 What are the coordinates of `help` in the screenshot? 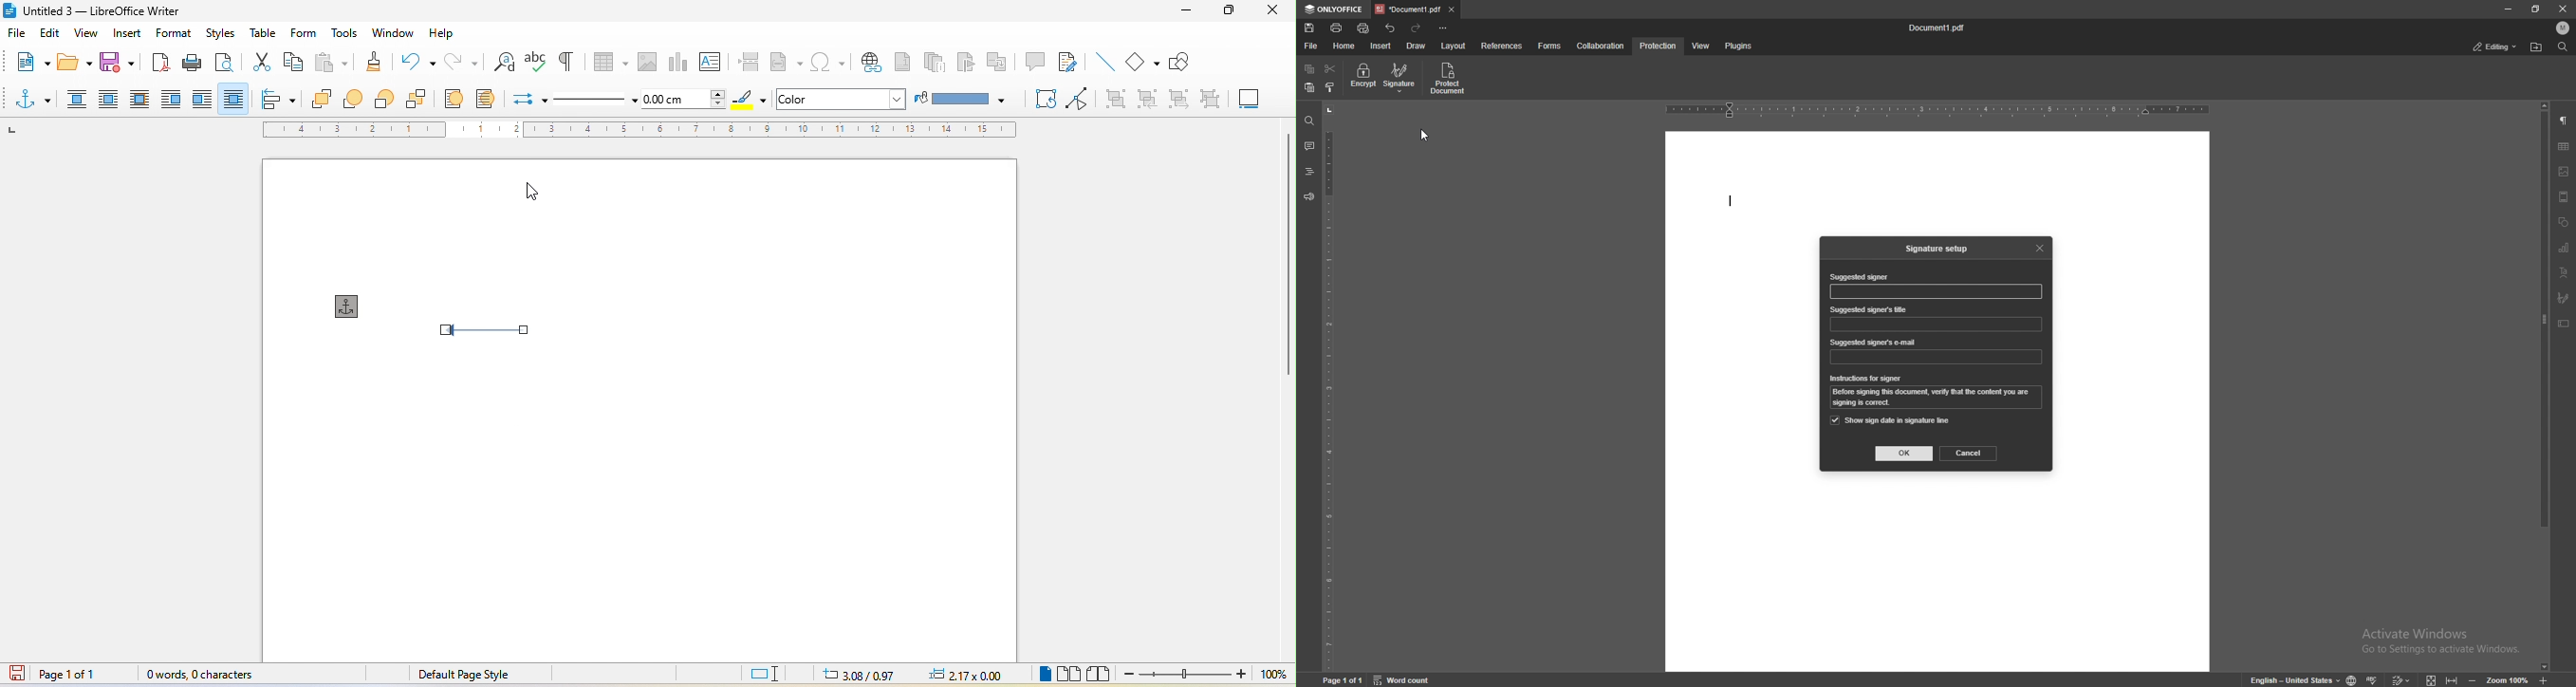 It's located at (446, 33).